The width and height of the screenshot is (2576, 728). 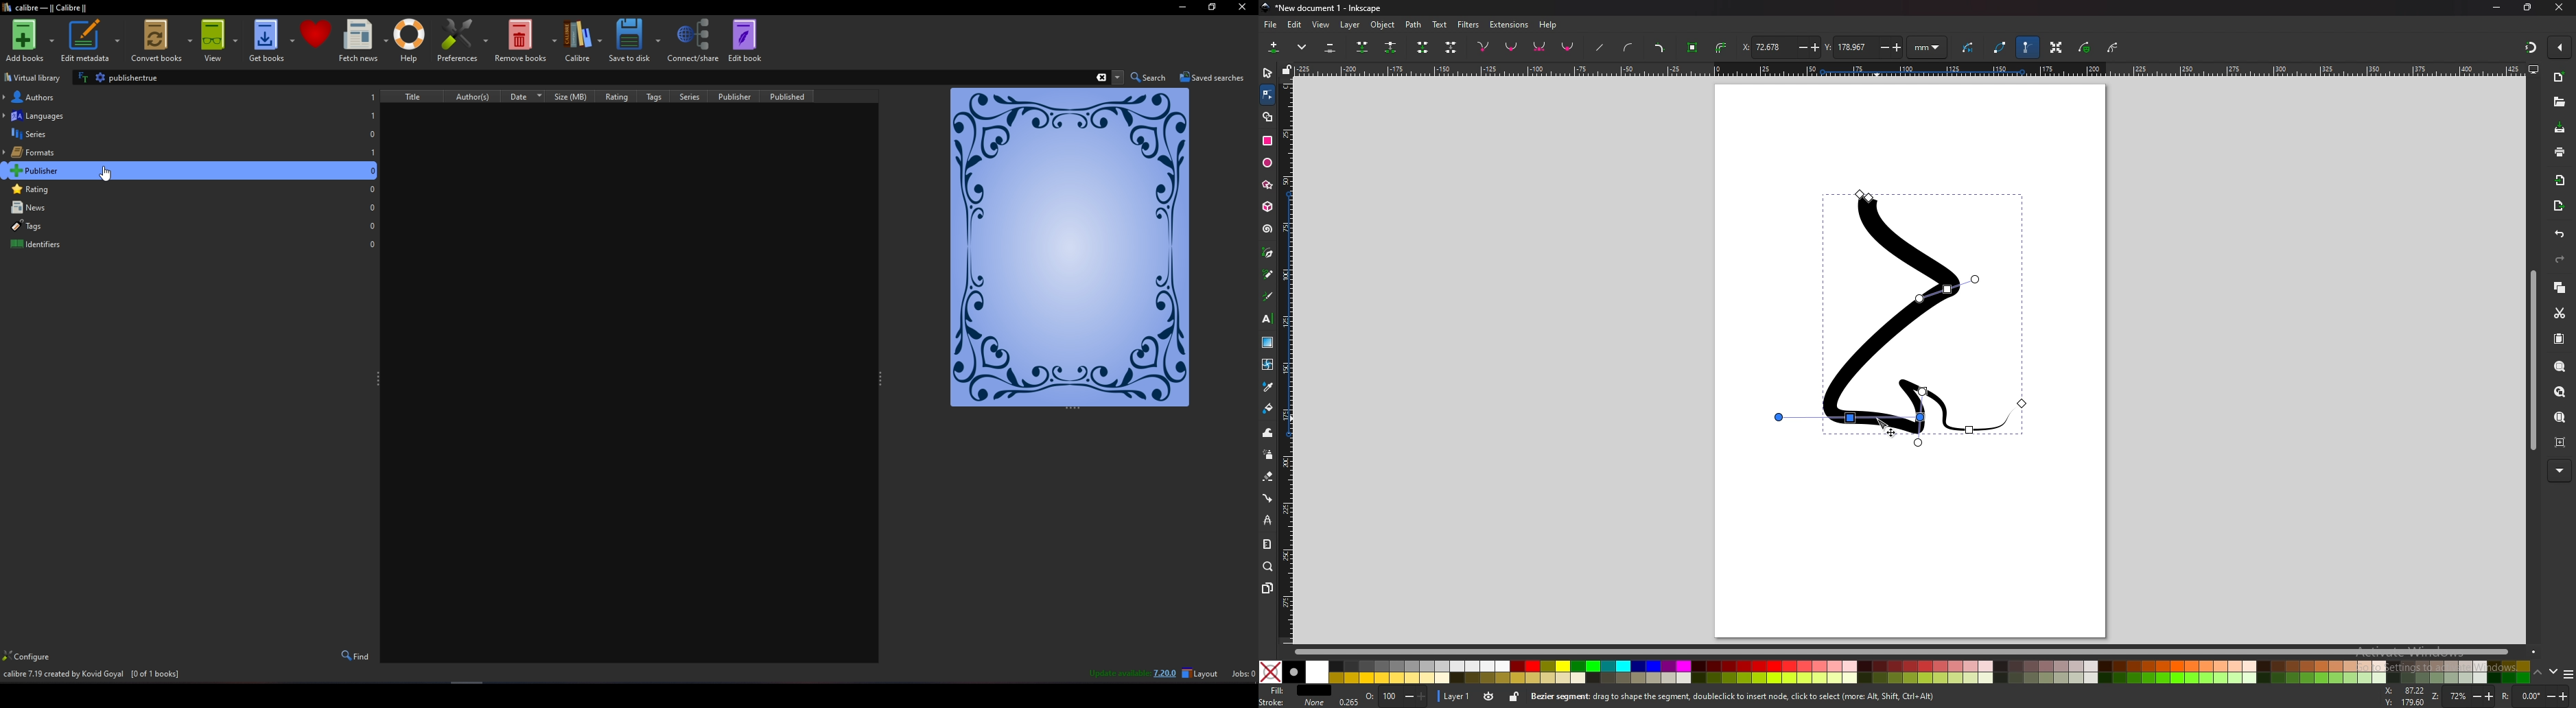 I want to click on Donate, so click(x=317, y=34).